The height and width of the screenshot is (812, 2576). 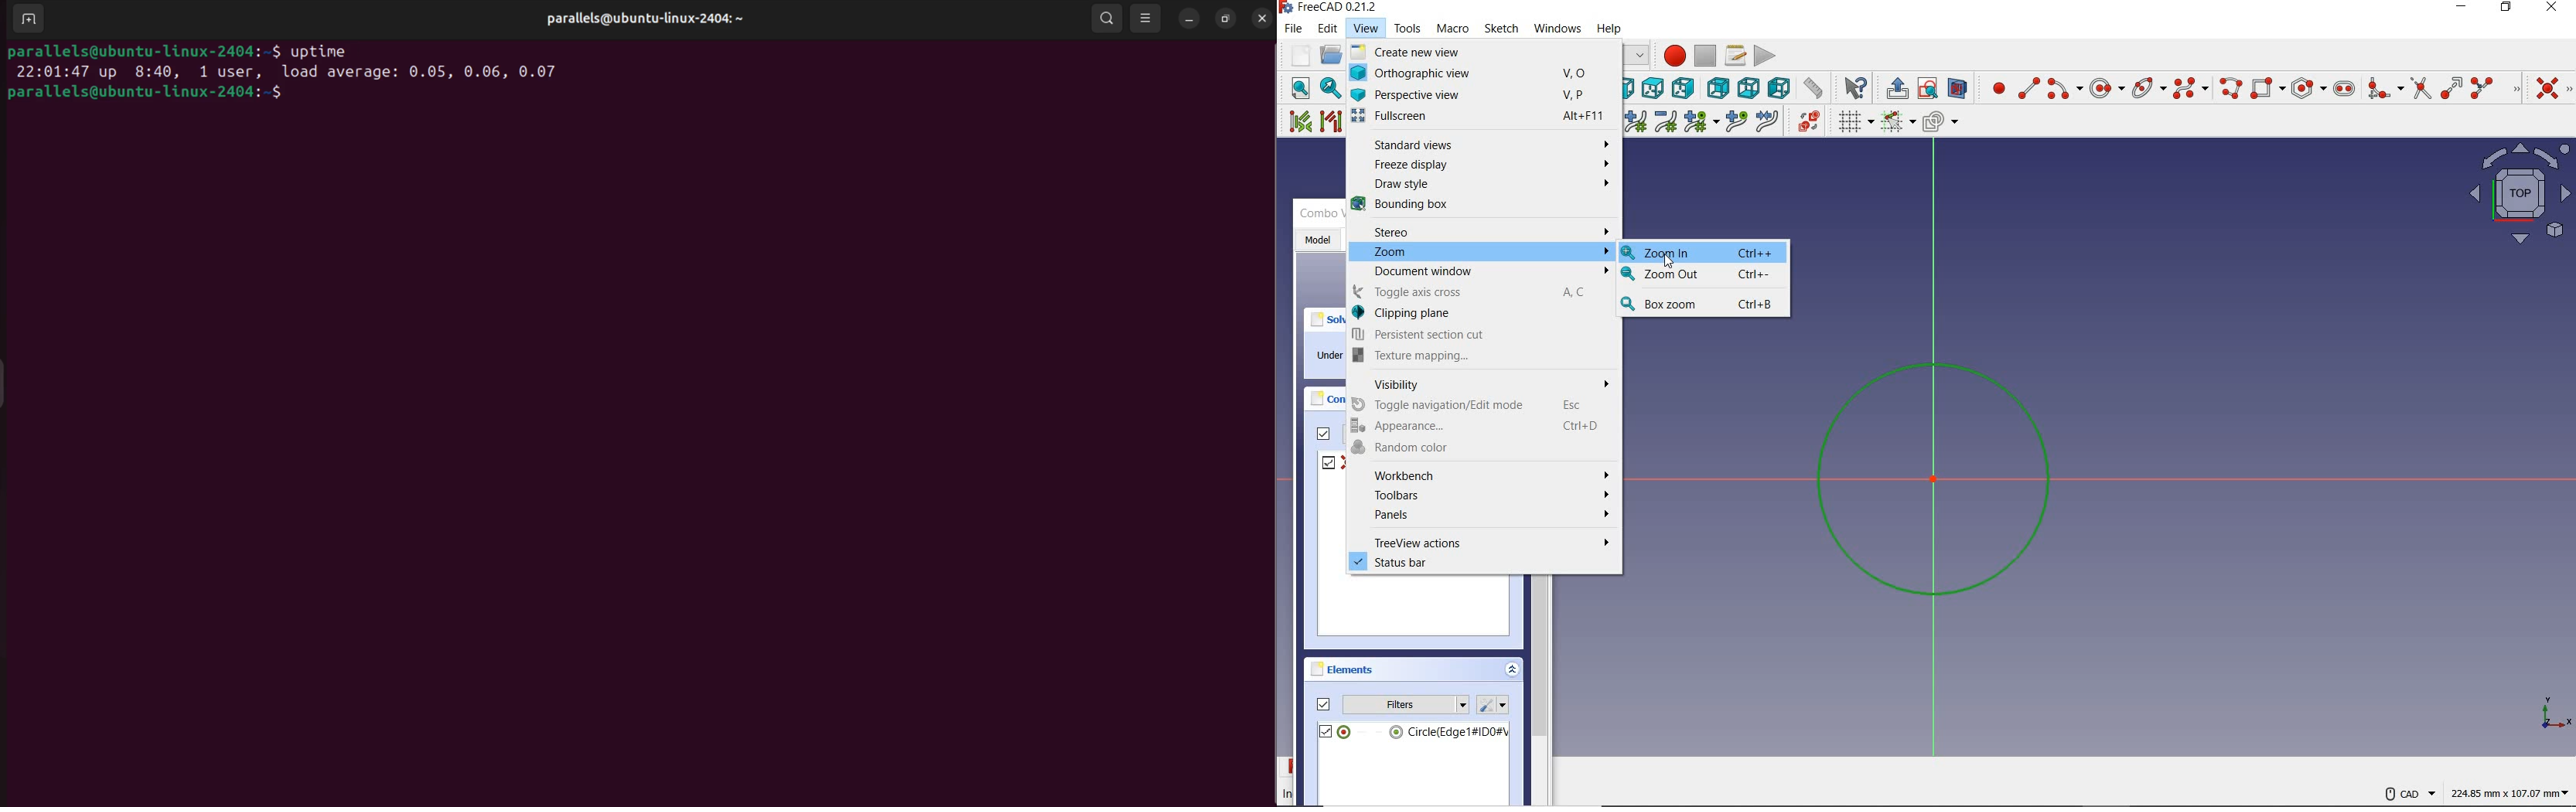 I want to click on search, so click(x=1107, y=20).